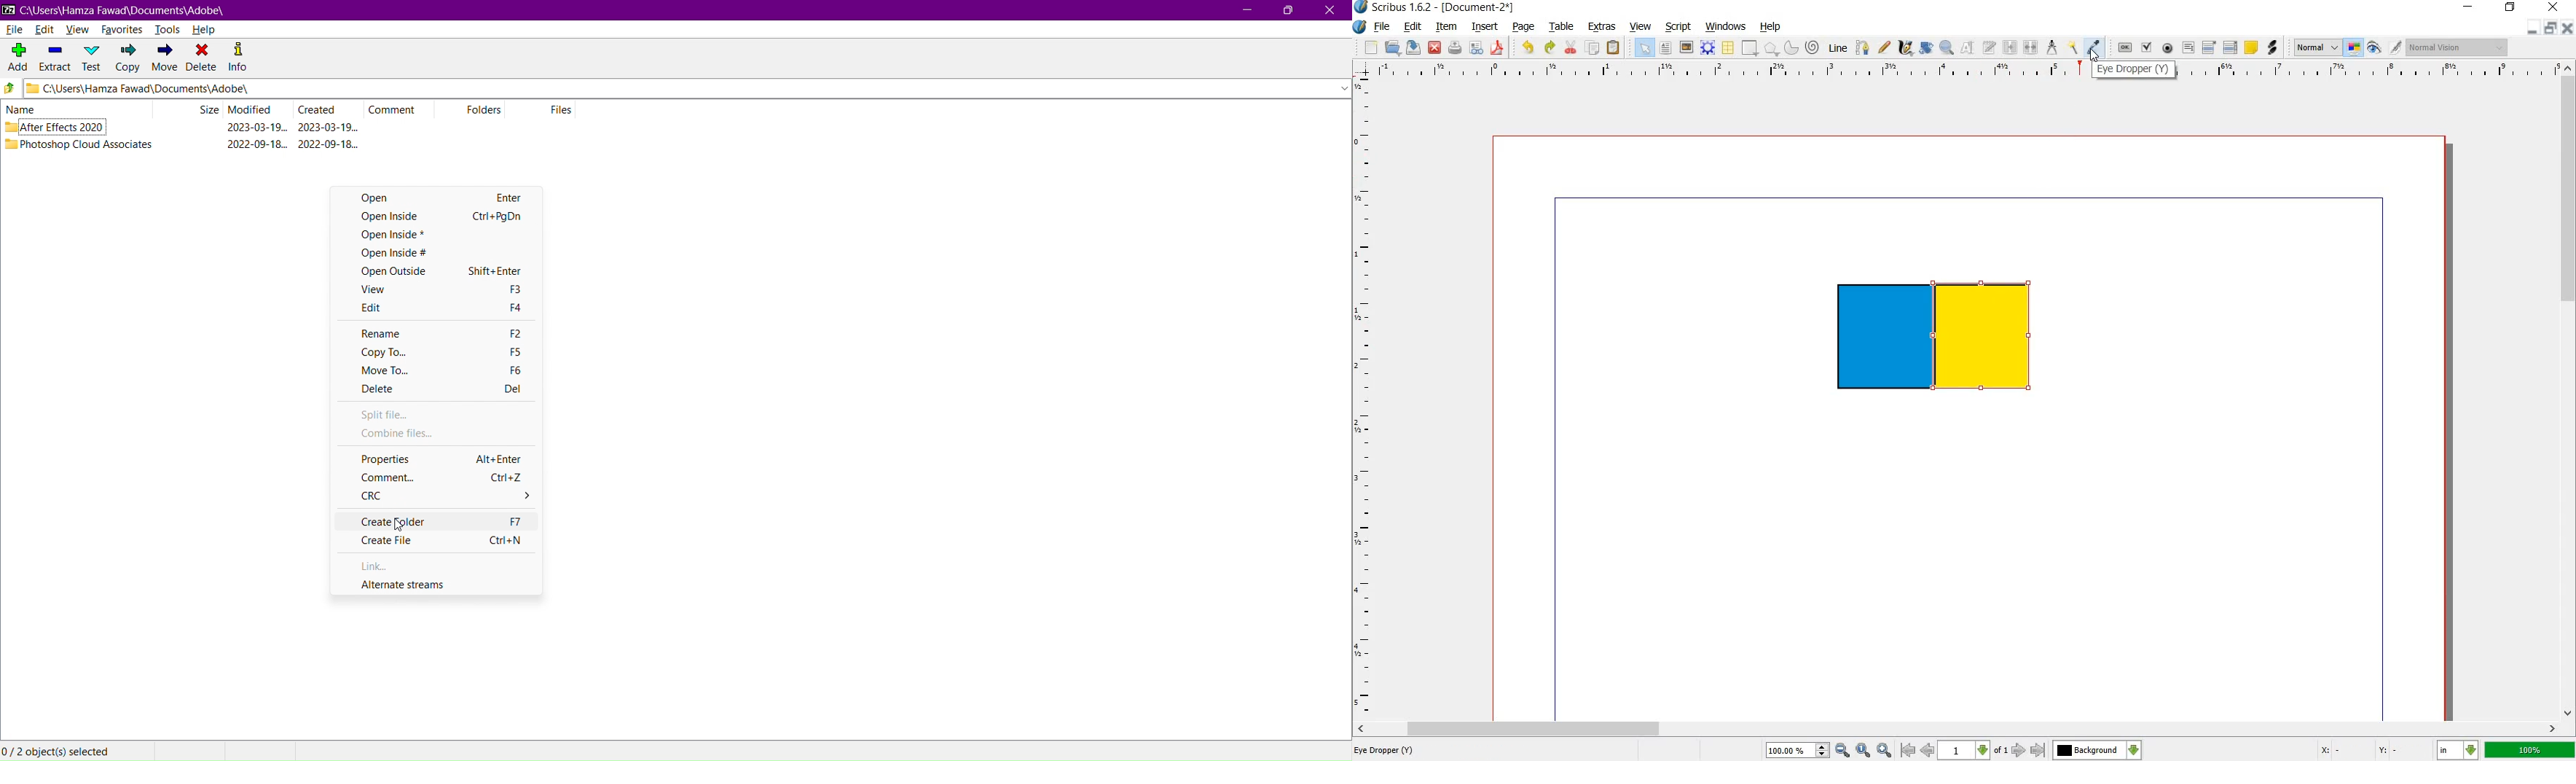 Image resolution: width=2576 pixels, height=784 pixels. I want to click on Files, so click(544, 110).